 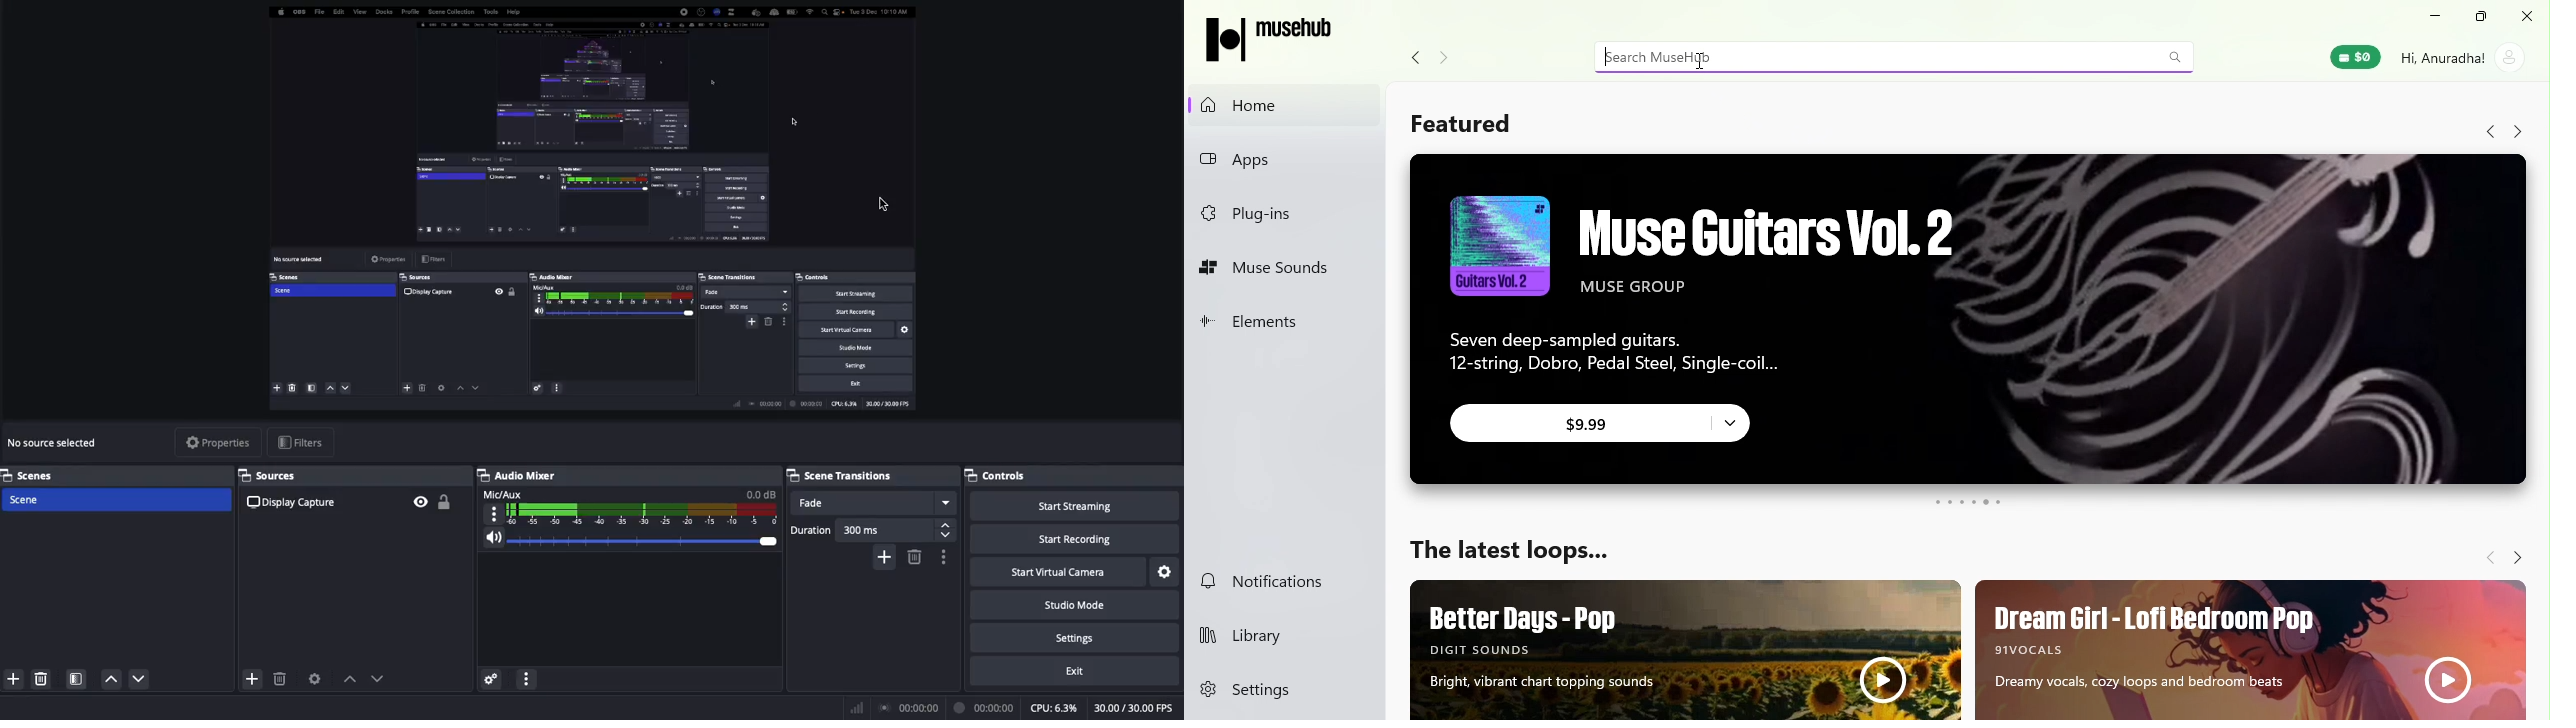 I want to click on Fade, so click(x=873, y=503).